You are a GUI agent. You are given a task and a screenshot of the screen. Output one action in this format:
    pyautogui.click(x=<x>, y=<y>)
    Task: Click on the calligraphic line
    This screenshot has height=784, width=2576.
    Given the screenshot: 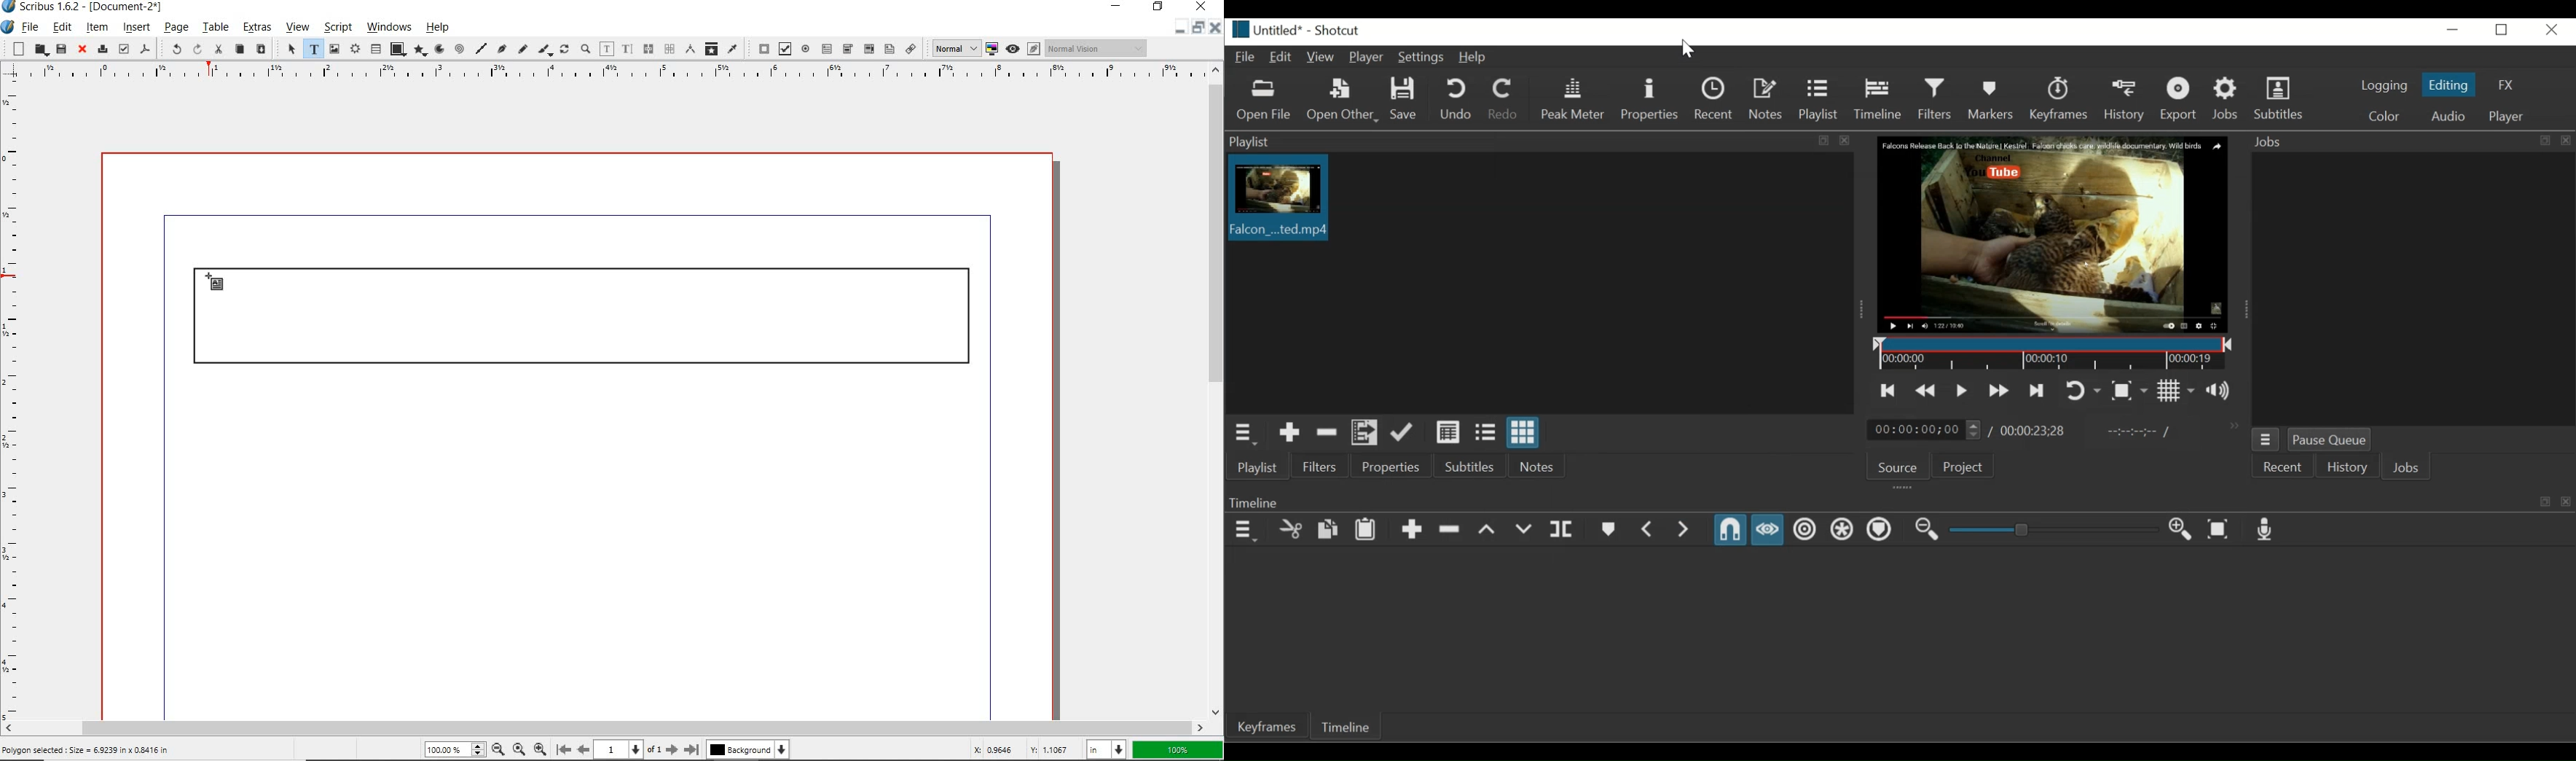 What is the action you would take?
    pyautogui.click(x=546, y=50)
    